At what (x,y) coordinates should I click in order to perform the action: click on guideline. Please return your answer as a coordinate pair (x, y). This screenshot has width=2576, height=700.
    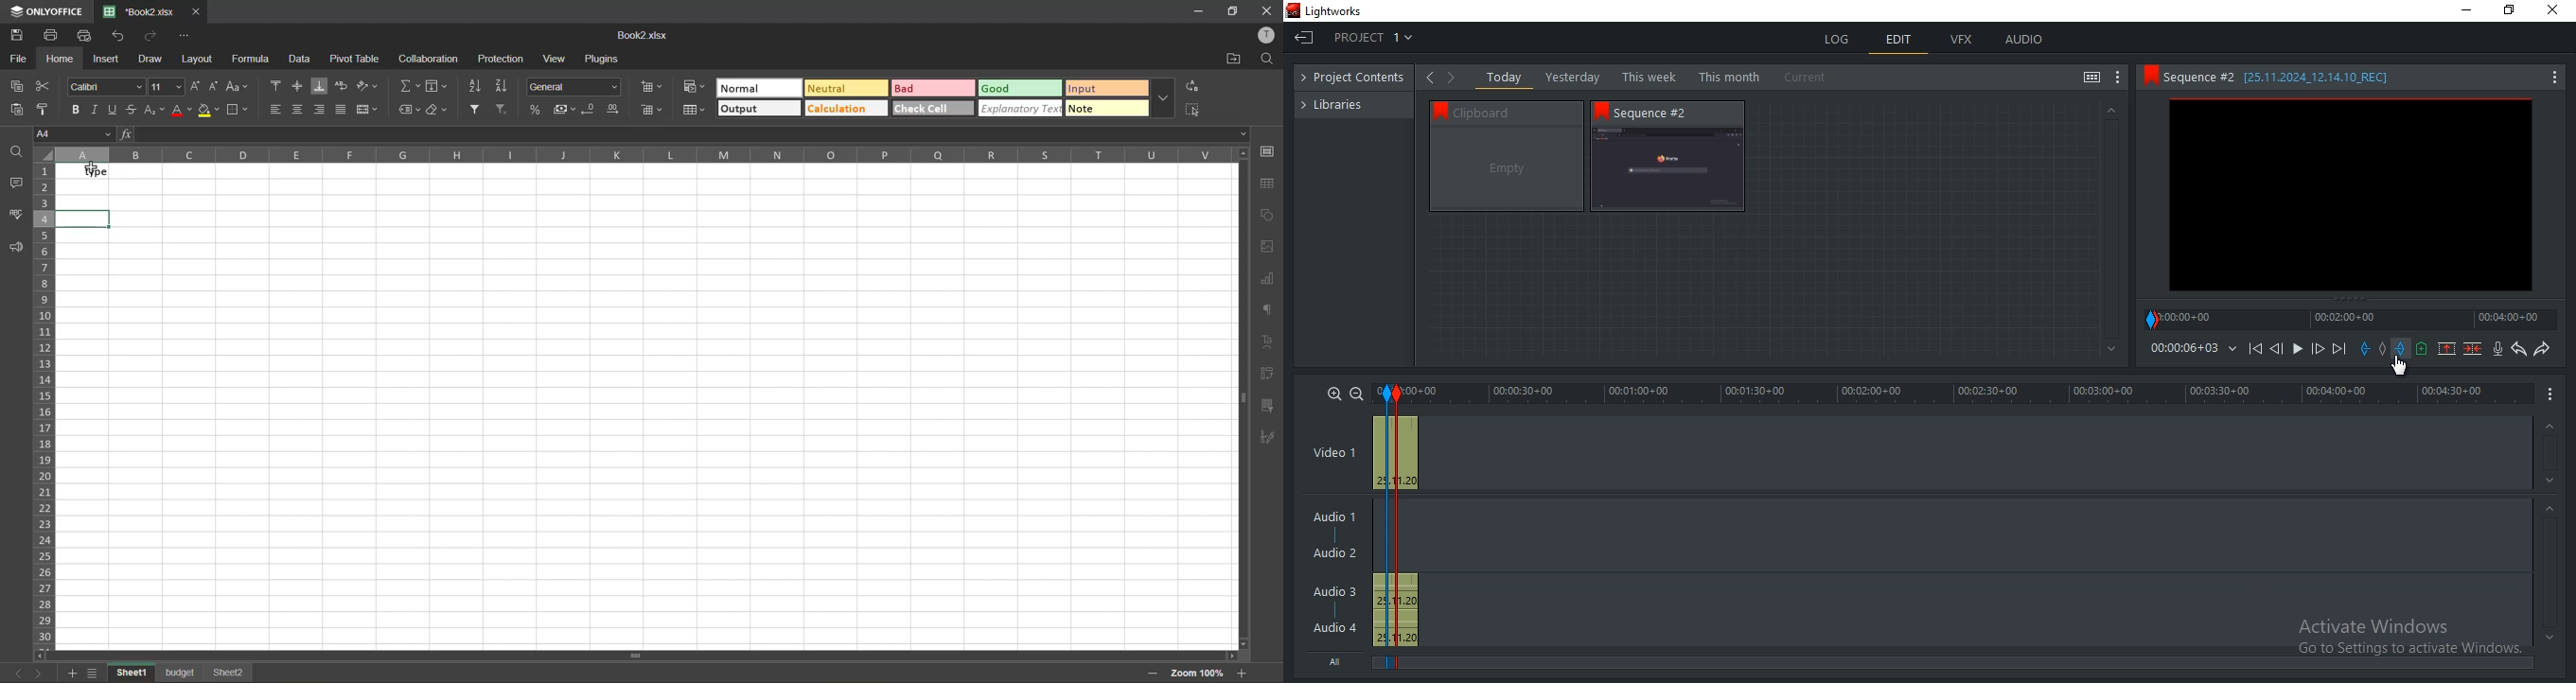
    Looking at the image, I should click on (45, 153).